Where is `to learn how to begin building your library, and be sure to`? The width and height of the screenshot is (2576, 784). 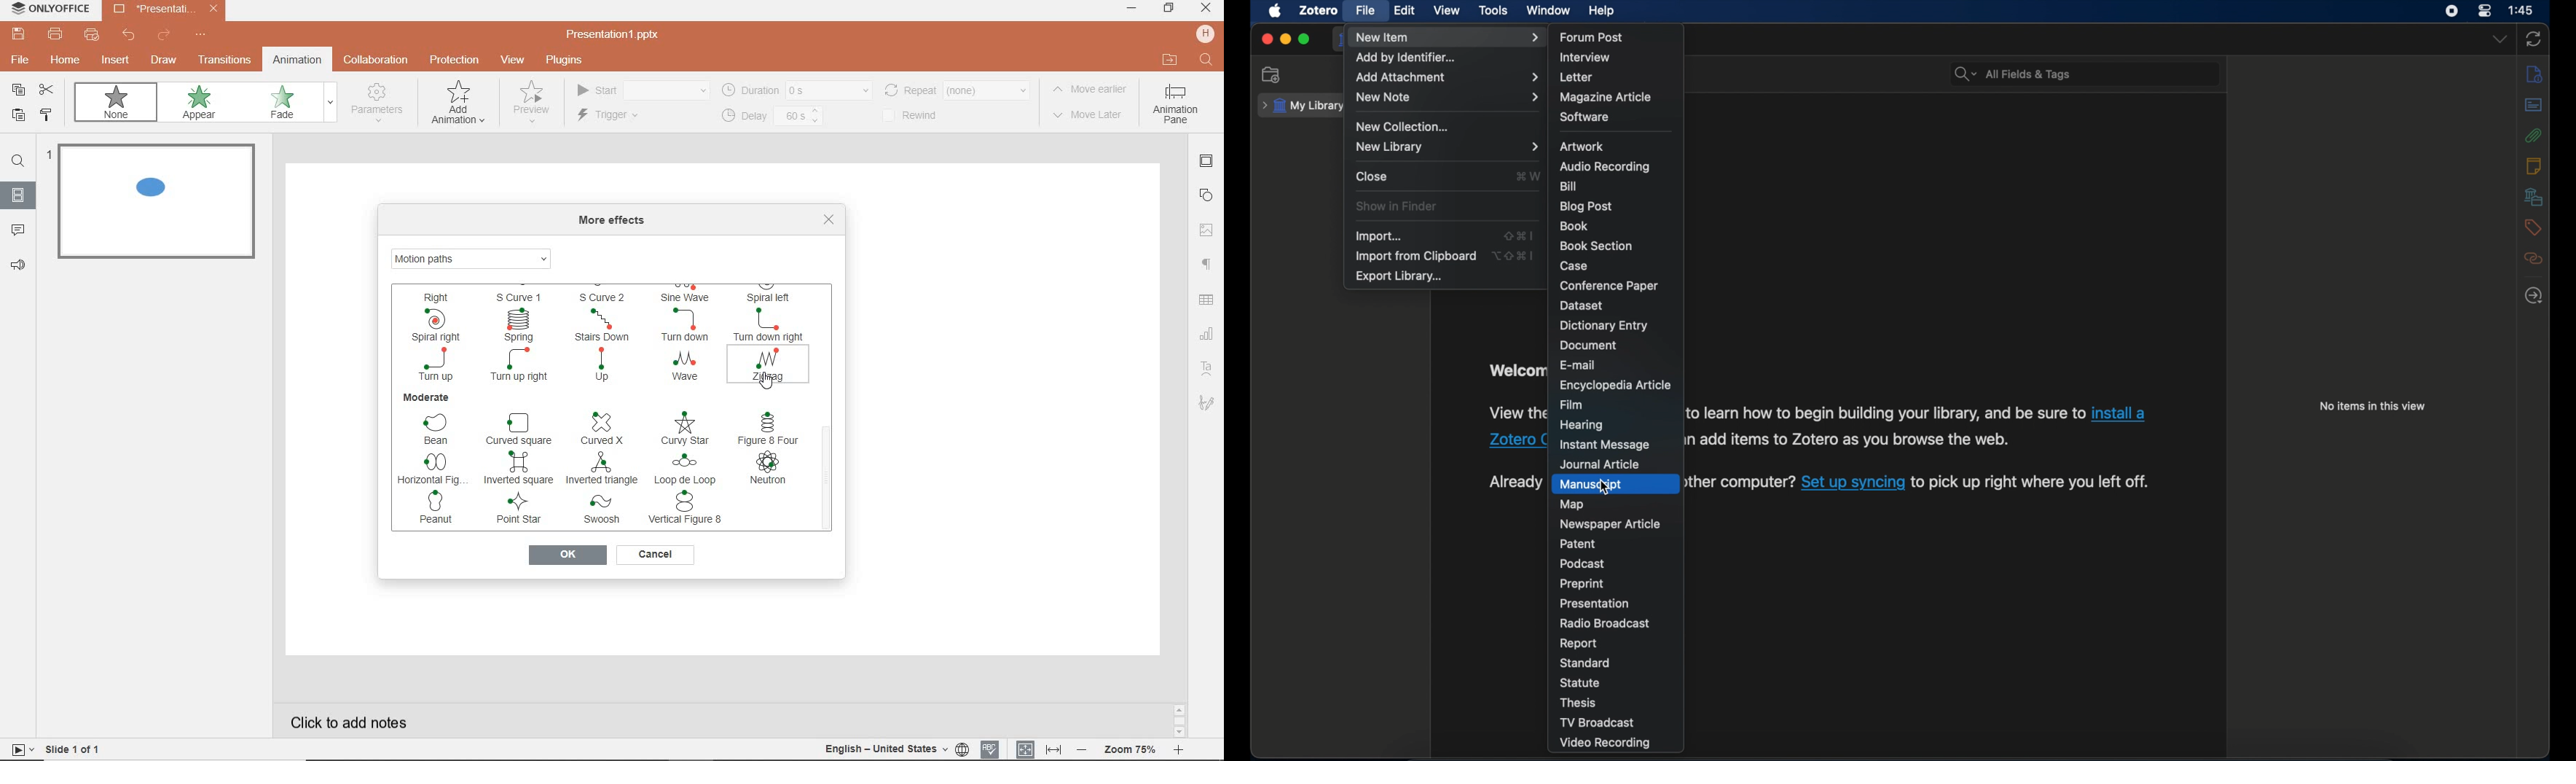
to learn how to begin building your library, and be sure to is located at coordinates (1886, 412).